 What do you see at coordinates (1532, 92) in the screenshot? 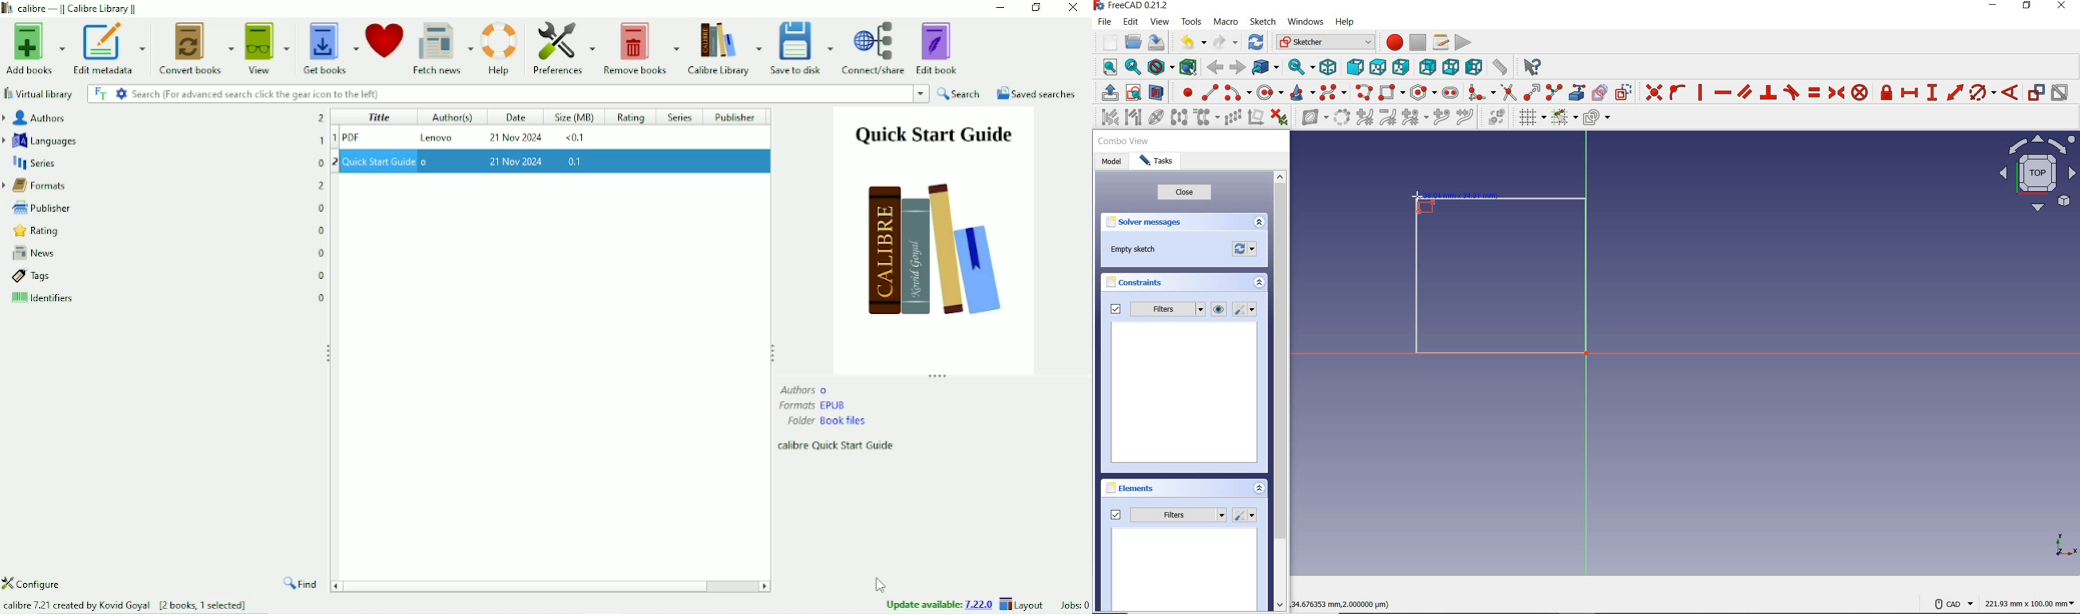
I see `extend edge` at bounding box center [1532, 92].